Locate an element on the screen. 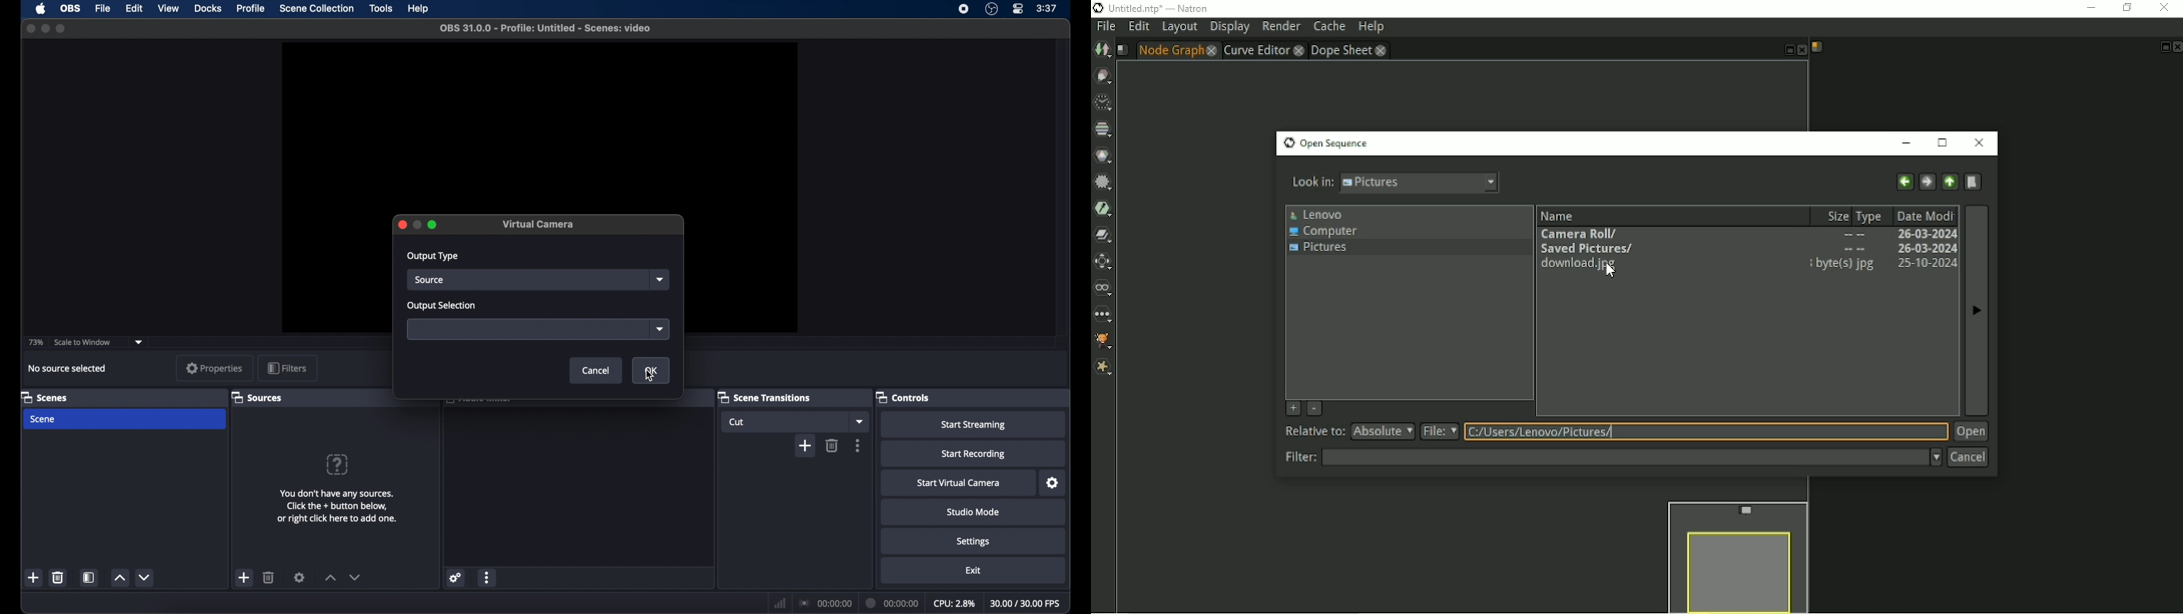 The image size is (2184, 616). fps is located at coordinates (1026, 603).